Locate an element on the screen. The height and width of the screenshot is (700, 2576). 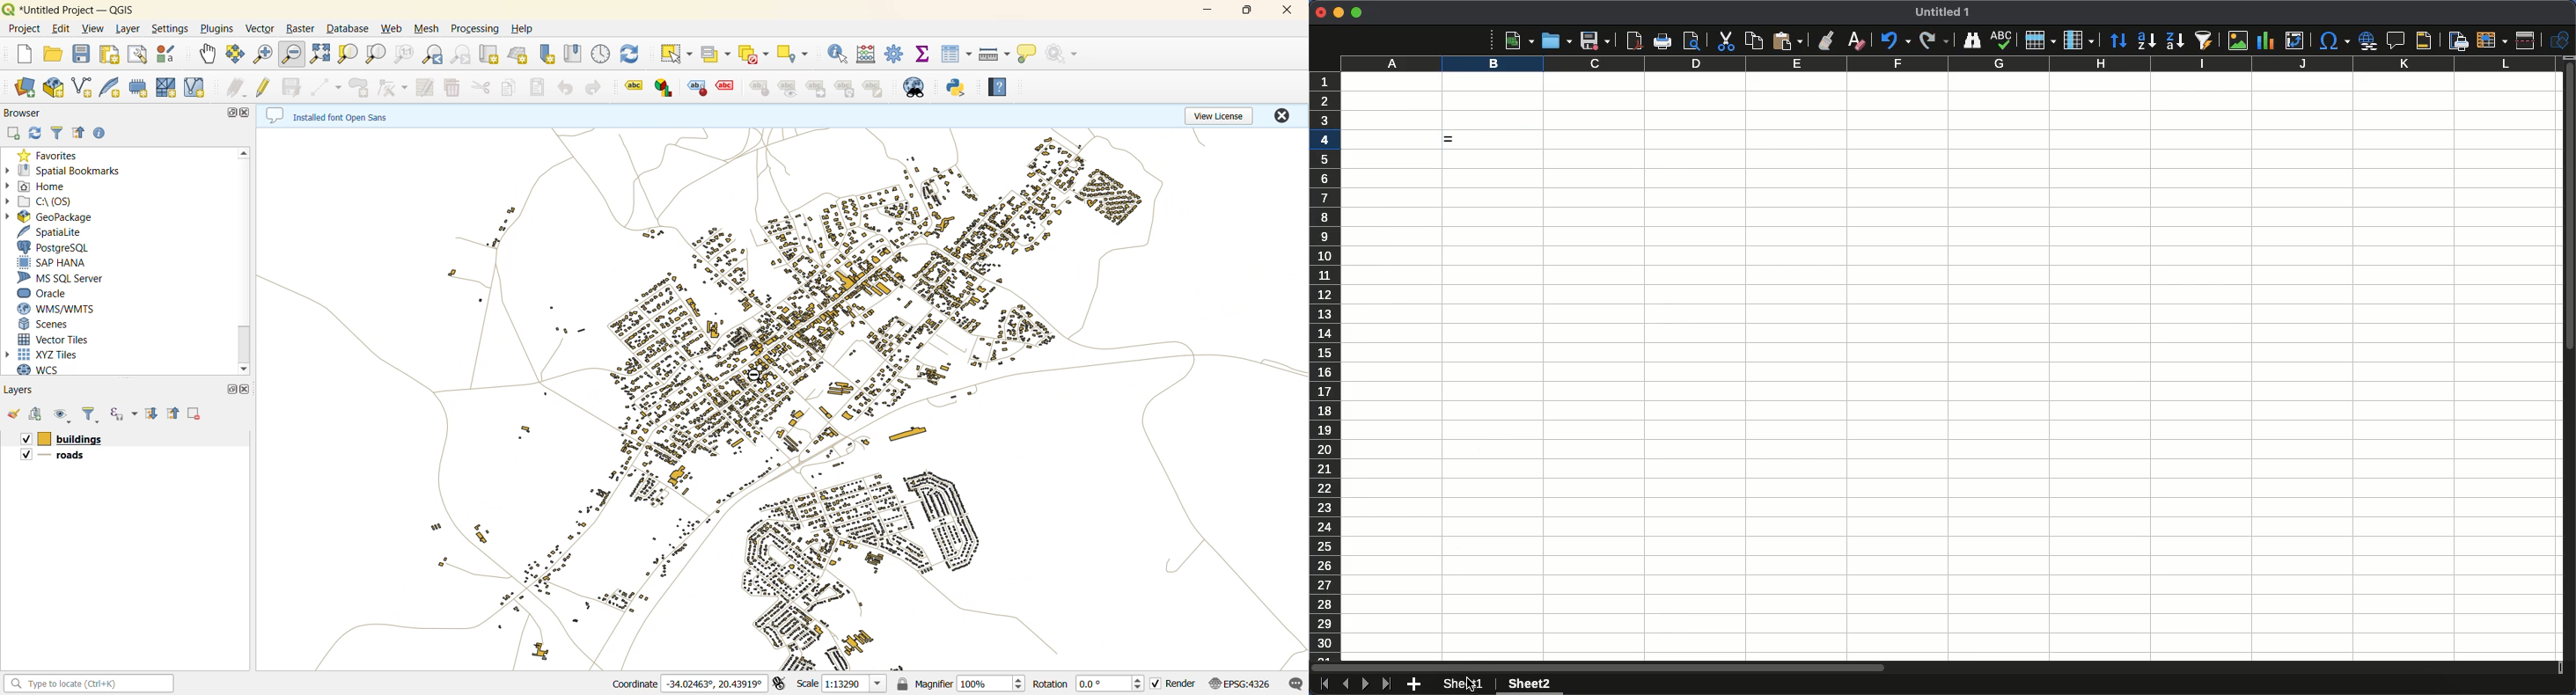
crs is located at coordinates (1243, 685).